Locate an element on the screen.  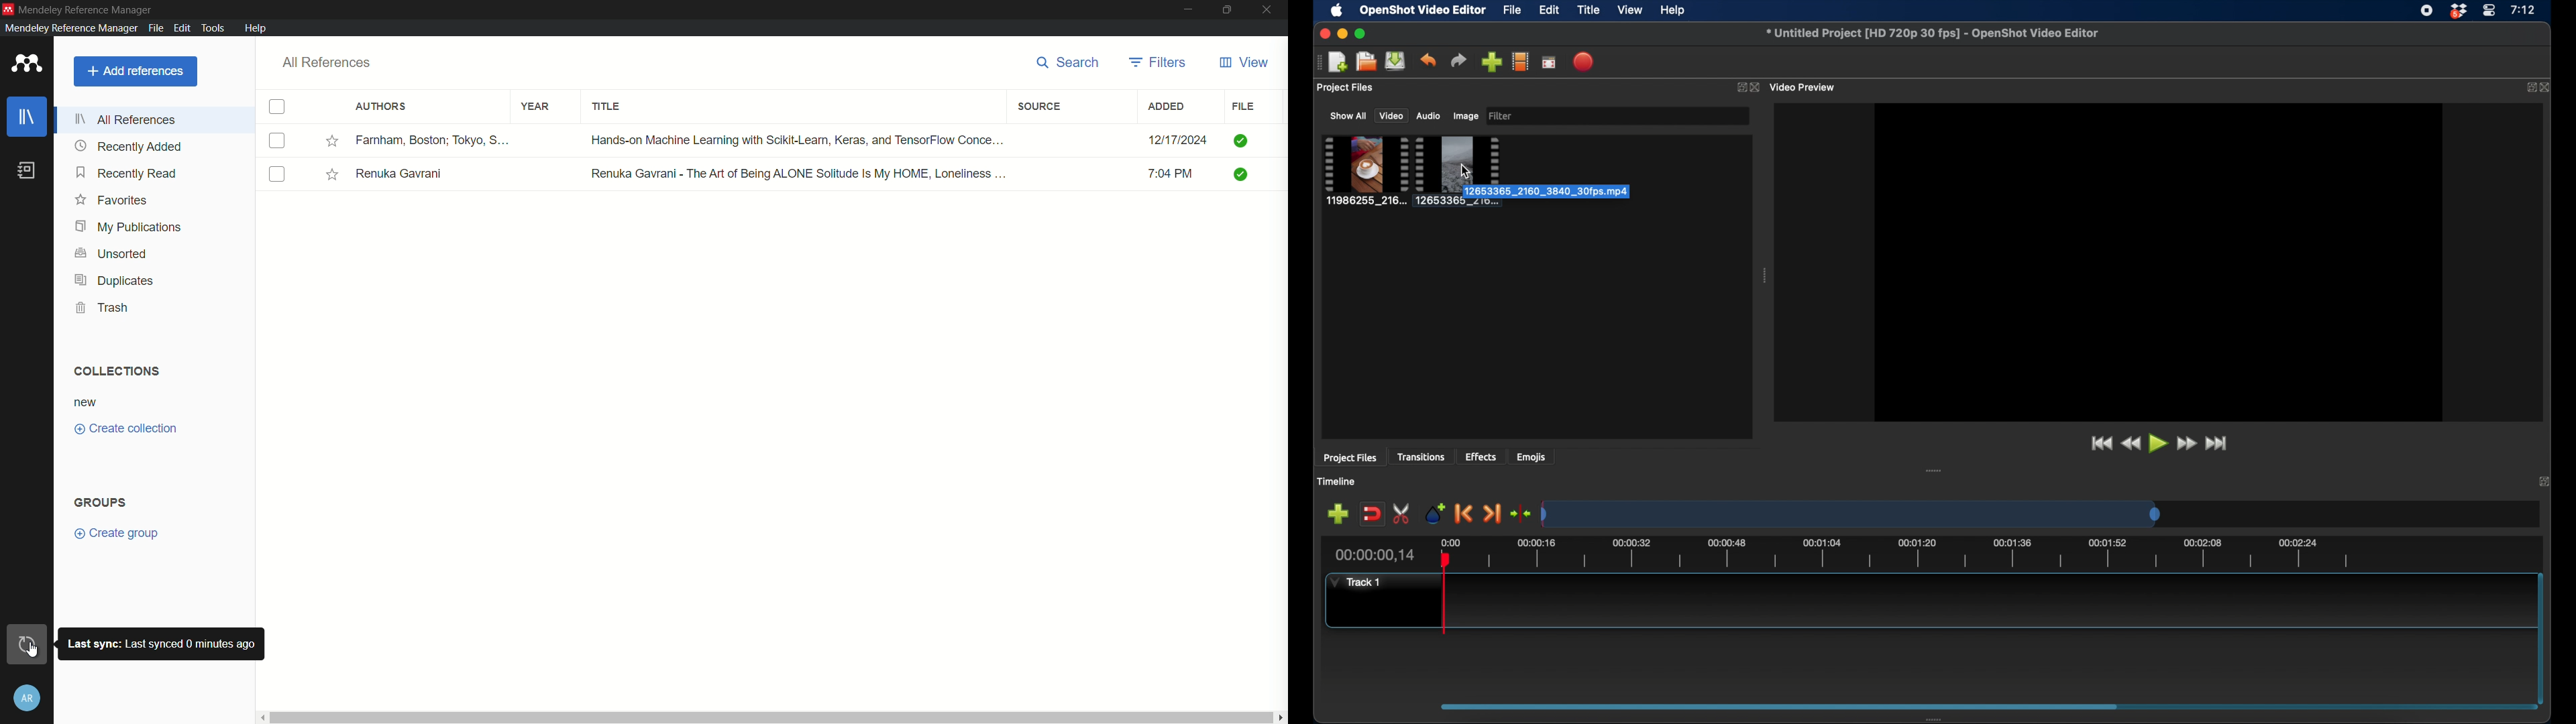
Renuka Gavani is located at coordinates (402, 176).